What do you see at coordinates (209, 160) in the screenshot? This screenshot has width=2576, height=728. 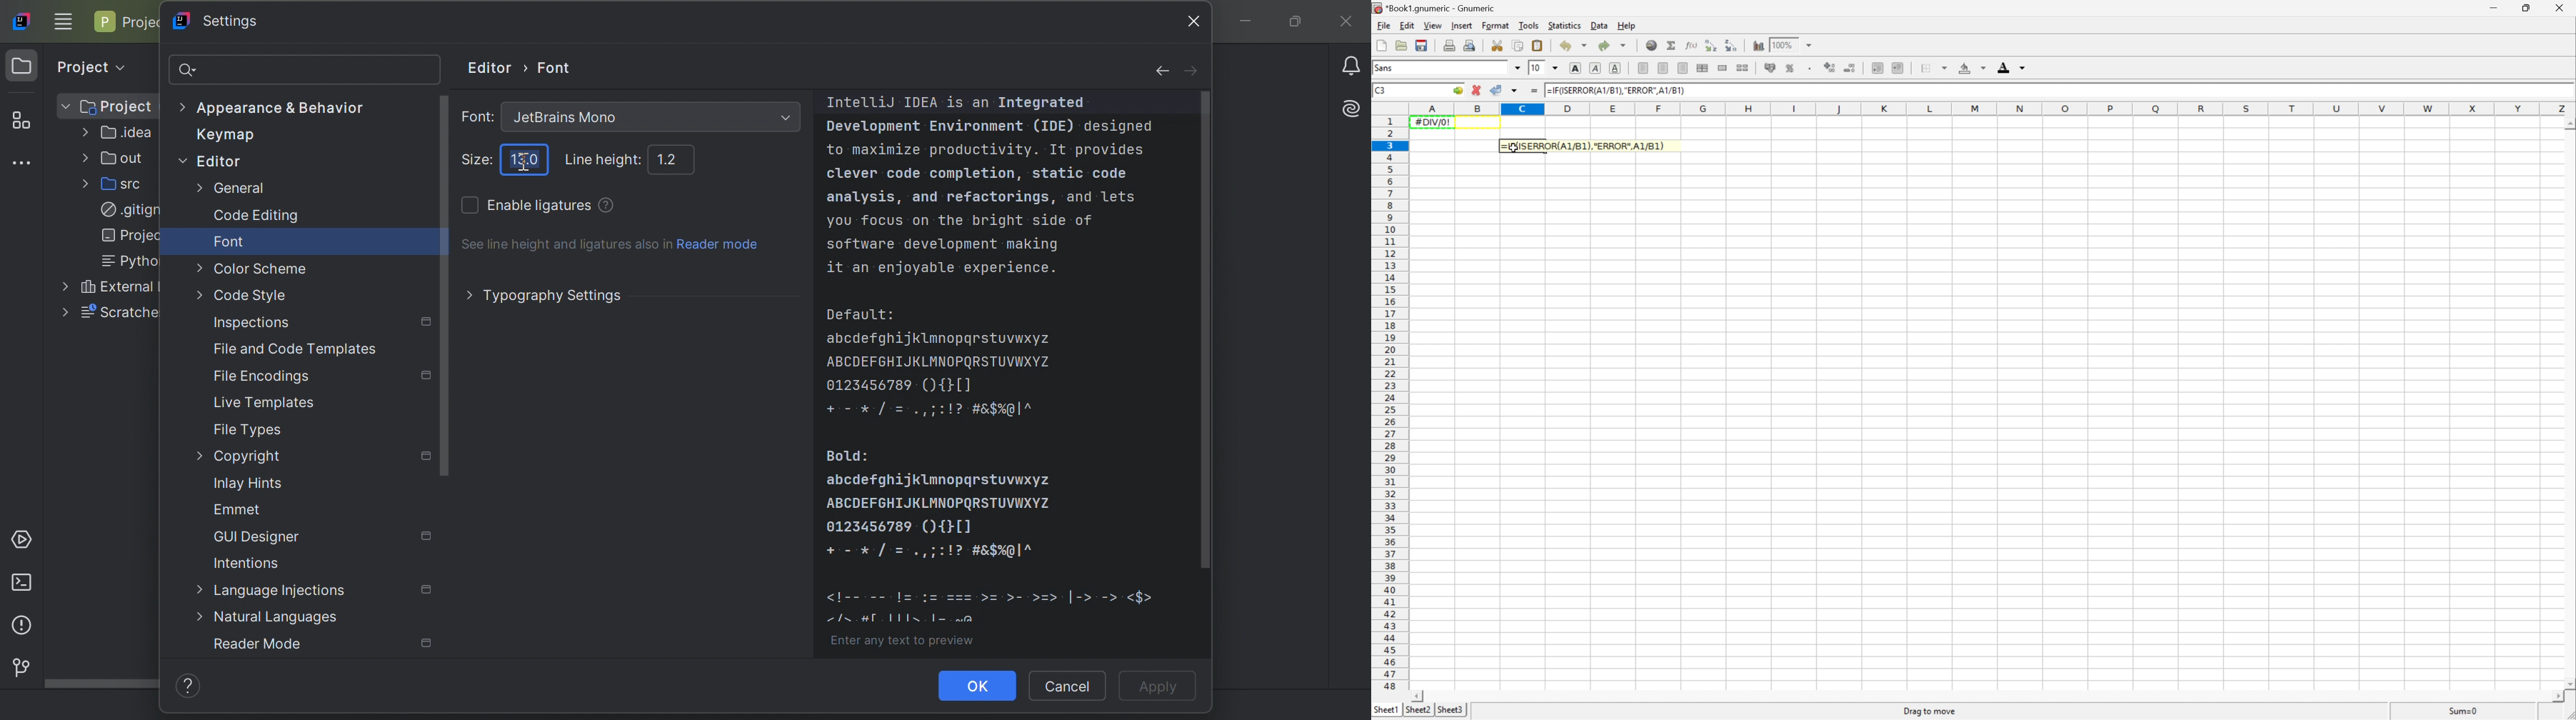 I see `Editor` at bounding box center [209, 160].